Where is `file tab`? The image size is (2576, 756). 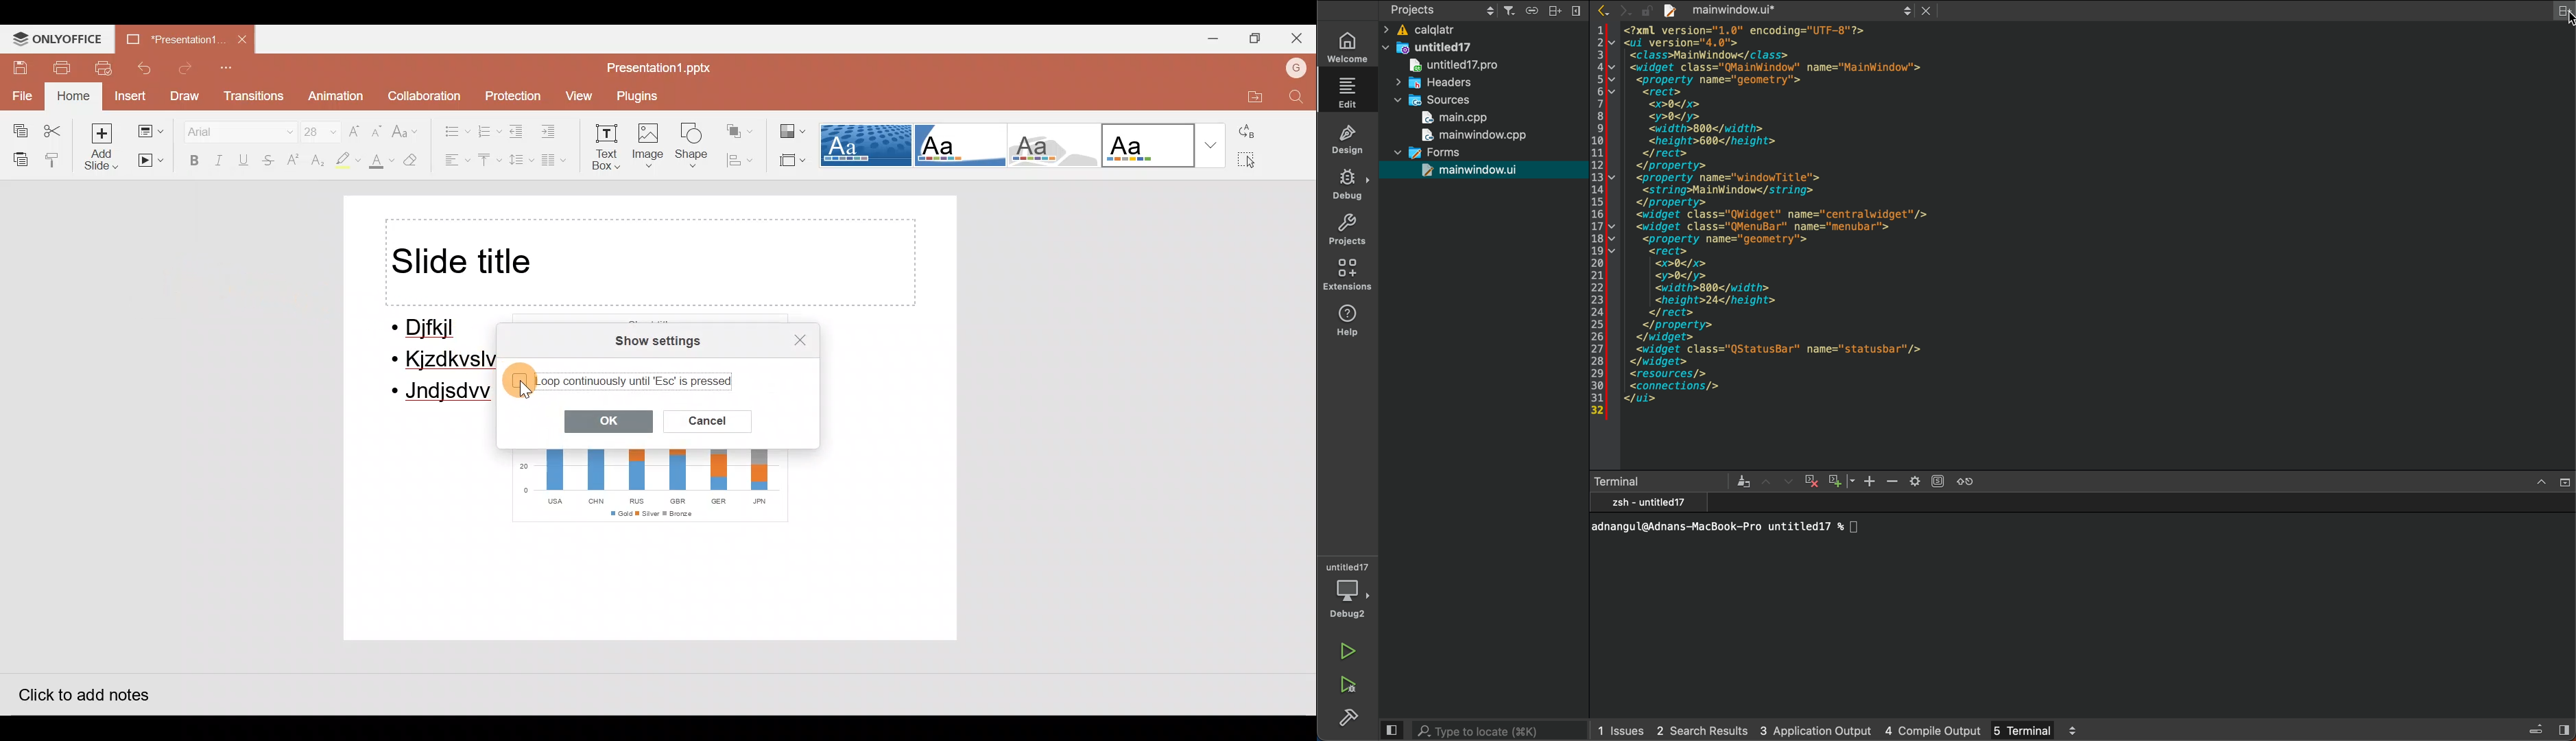
file tab is located at coordinates (1775, 10).